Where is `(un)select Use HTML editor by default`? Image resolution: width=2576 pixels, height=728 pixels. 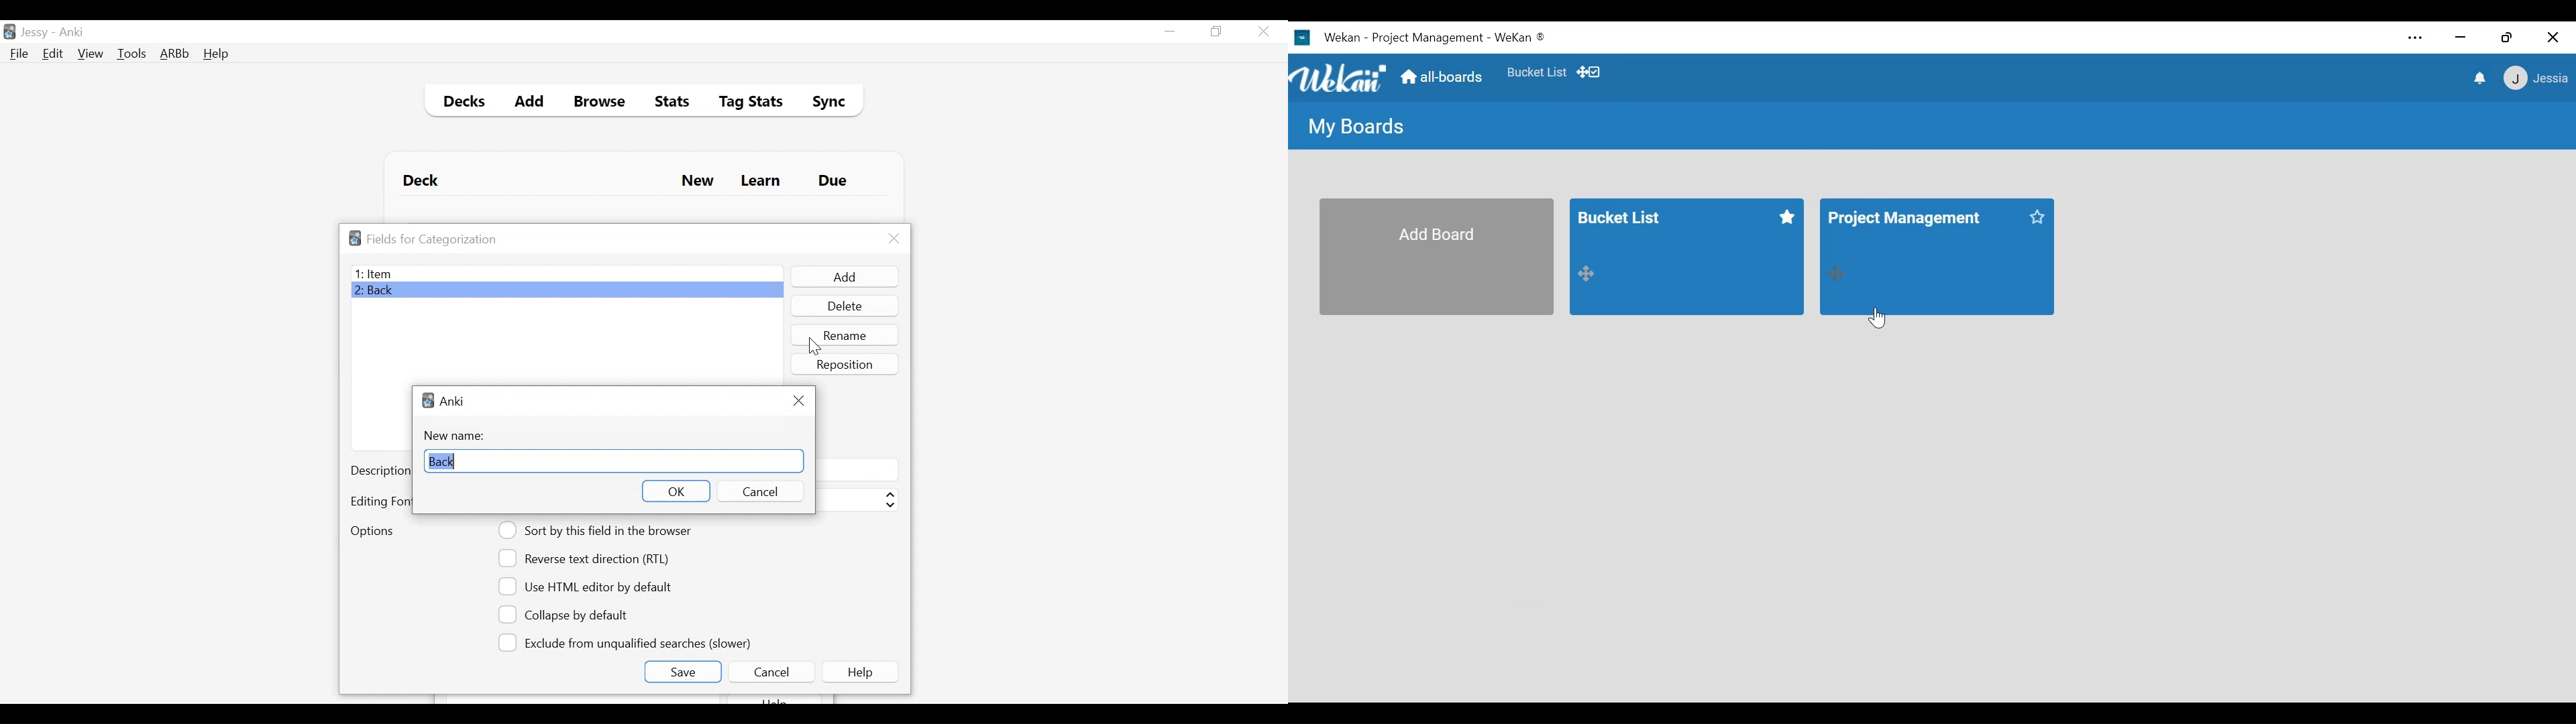 (un)select Use HTML editor by default is located at coordinates (589, 586).